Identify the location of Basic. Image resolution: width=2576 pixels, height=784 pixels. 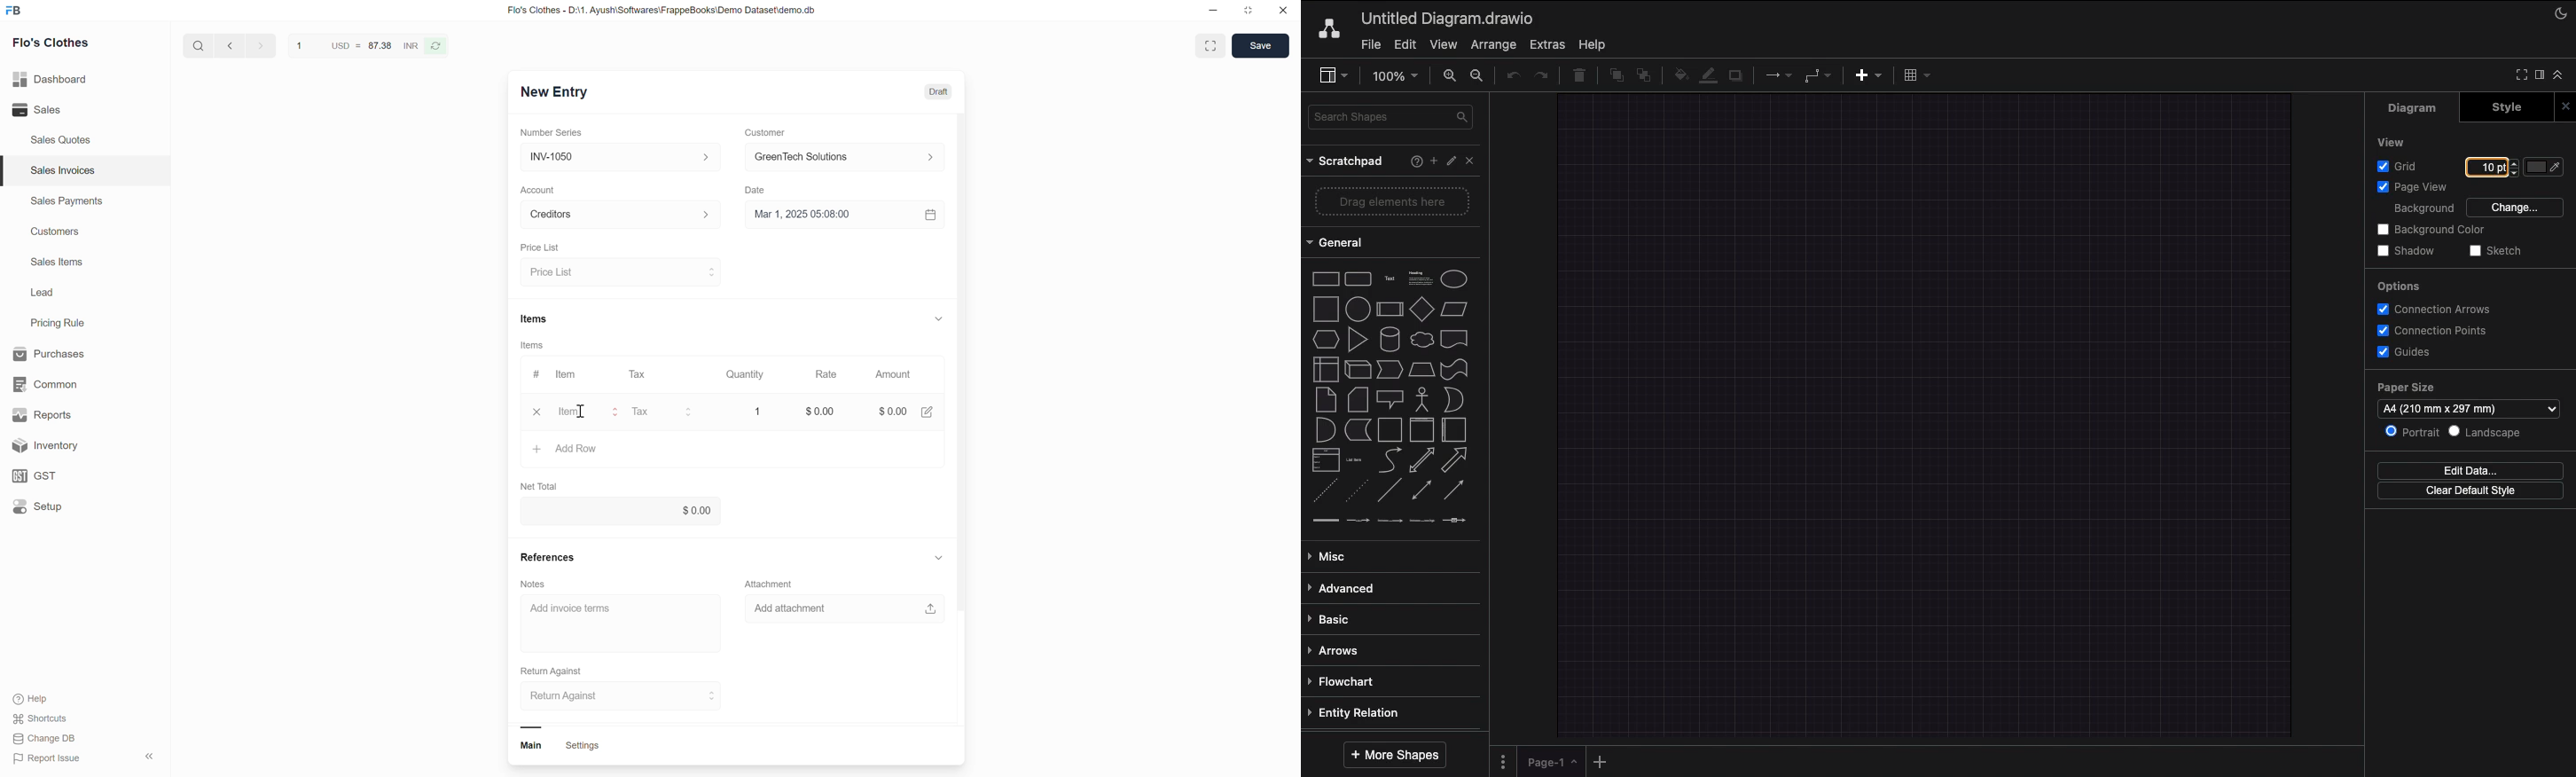
(1336, 616).